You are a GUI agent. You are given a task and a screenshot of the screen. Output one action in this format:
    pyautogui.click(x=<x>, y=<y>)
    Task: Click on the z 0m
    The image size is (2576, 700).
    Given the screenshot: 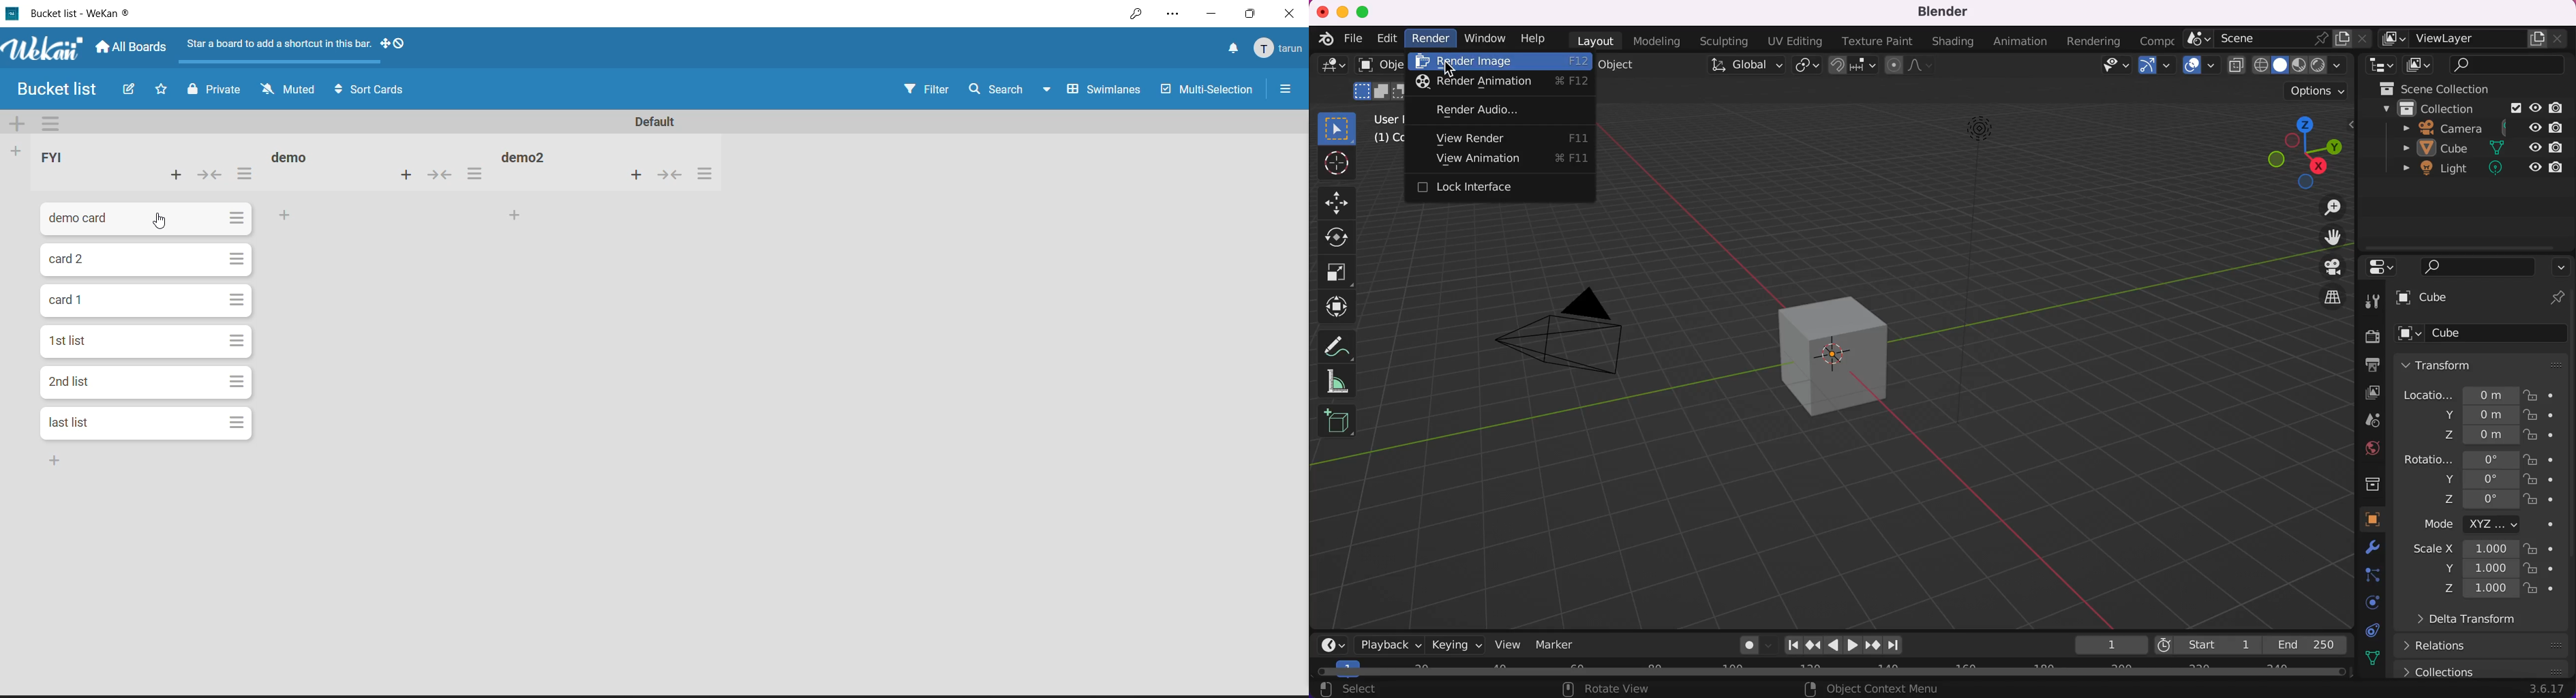 What is the action you would take?
    pyautogui.click(x=2454, y=436)
    